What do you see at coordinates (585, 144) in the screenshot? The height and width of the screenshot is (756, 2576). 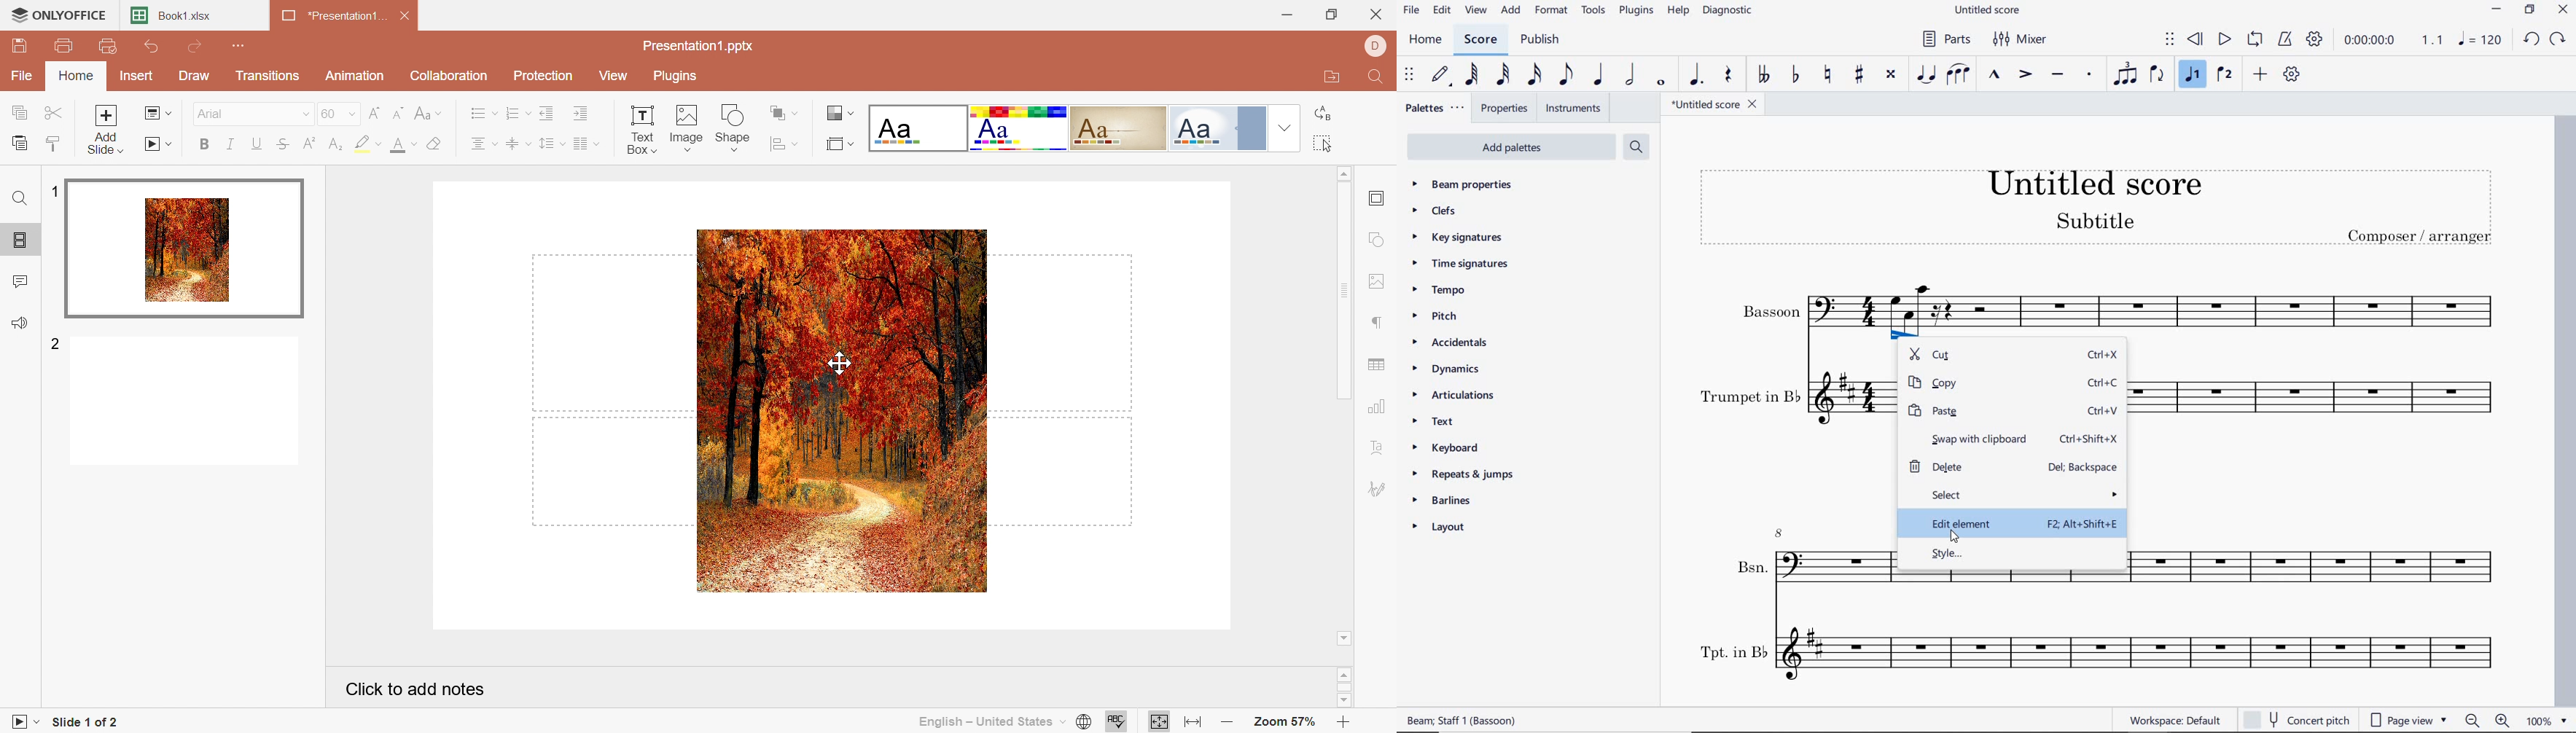 I see `Add columns` at bounding box center [585, 144].